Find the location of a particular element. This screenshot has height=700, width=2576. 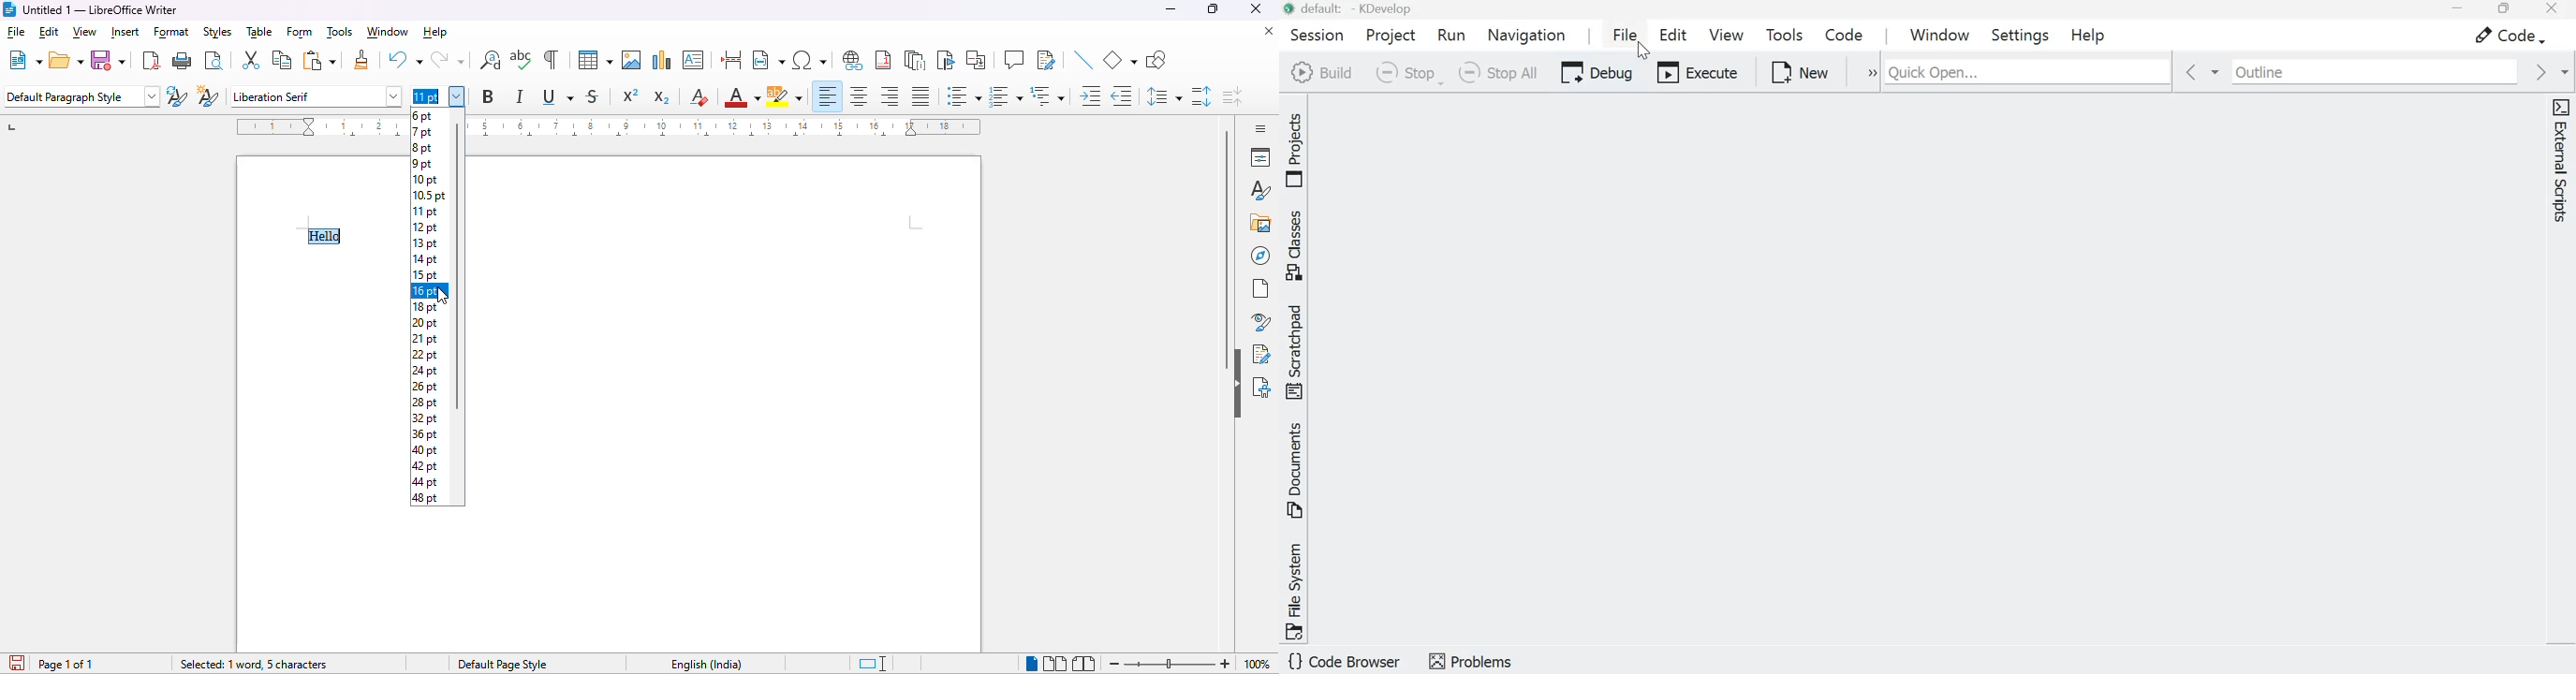

Default paragraph style is located at coordinates (81, 96).